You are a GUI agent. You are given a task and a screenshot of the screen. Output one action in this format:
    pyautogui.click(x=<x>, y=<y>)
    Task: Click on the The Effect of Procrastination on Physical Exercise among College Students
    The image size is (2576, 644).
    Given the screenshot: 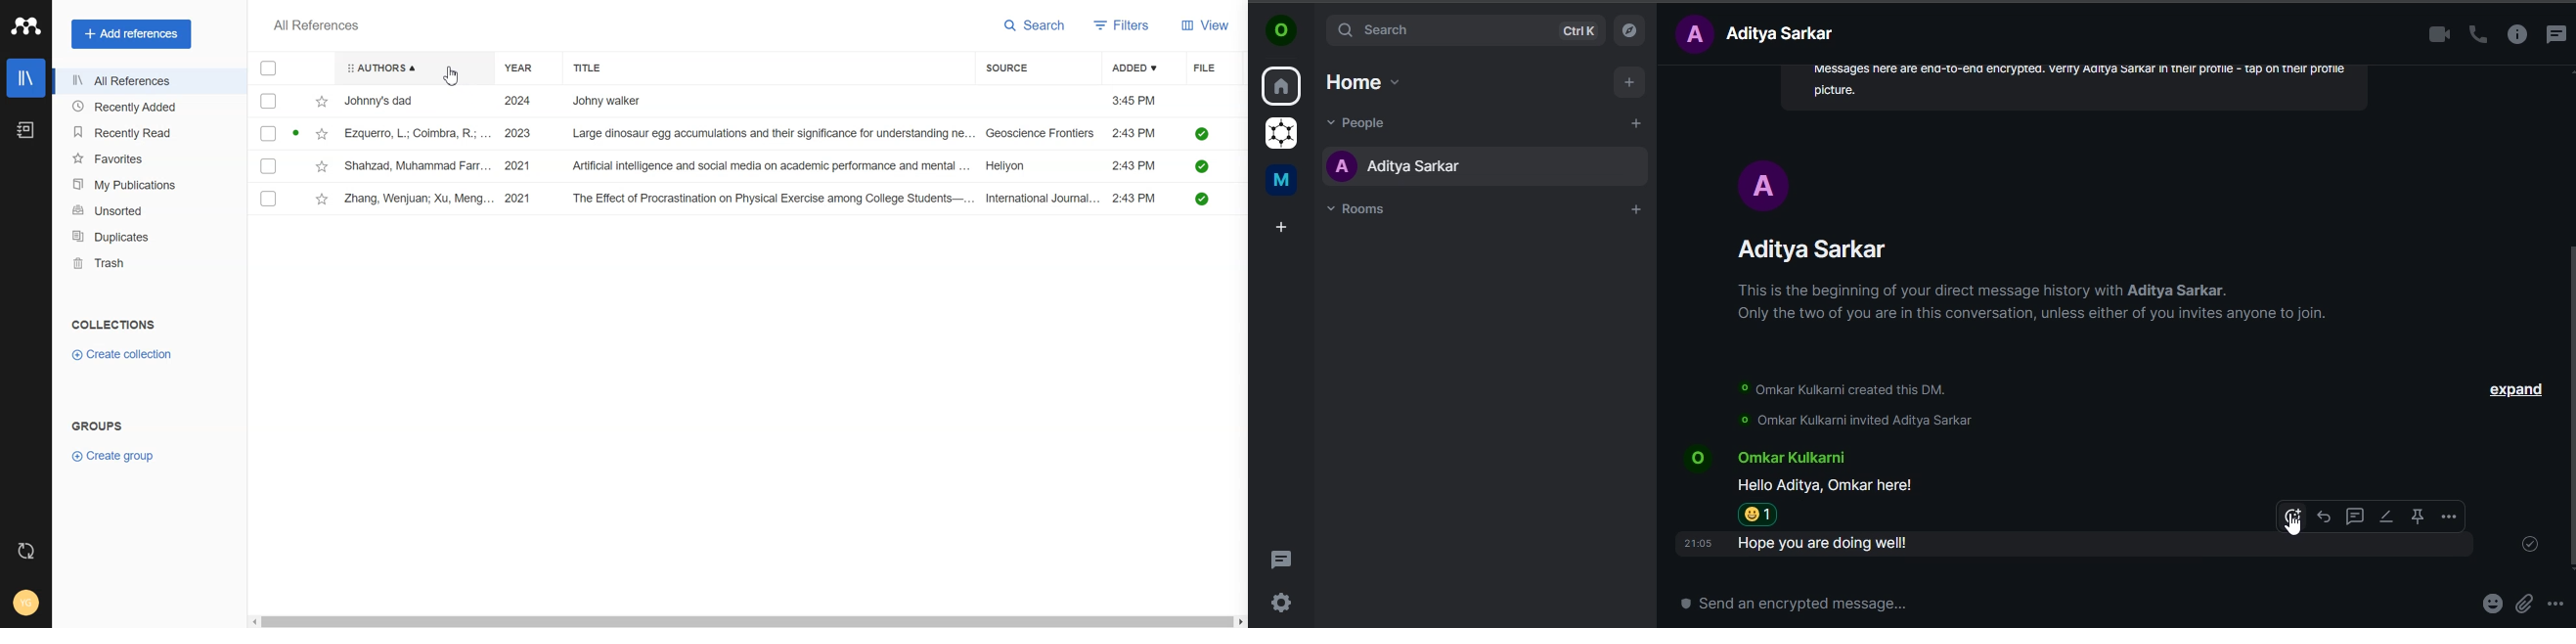 What is the action you would take?
    pyautogui.click(x=770, y=198)
    